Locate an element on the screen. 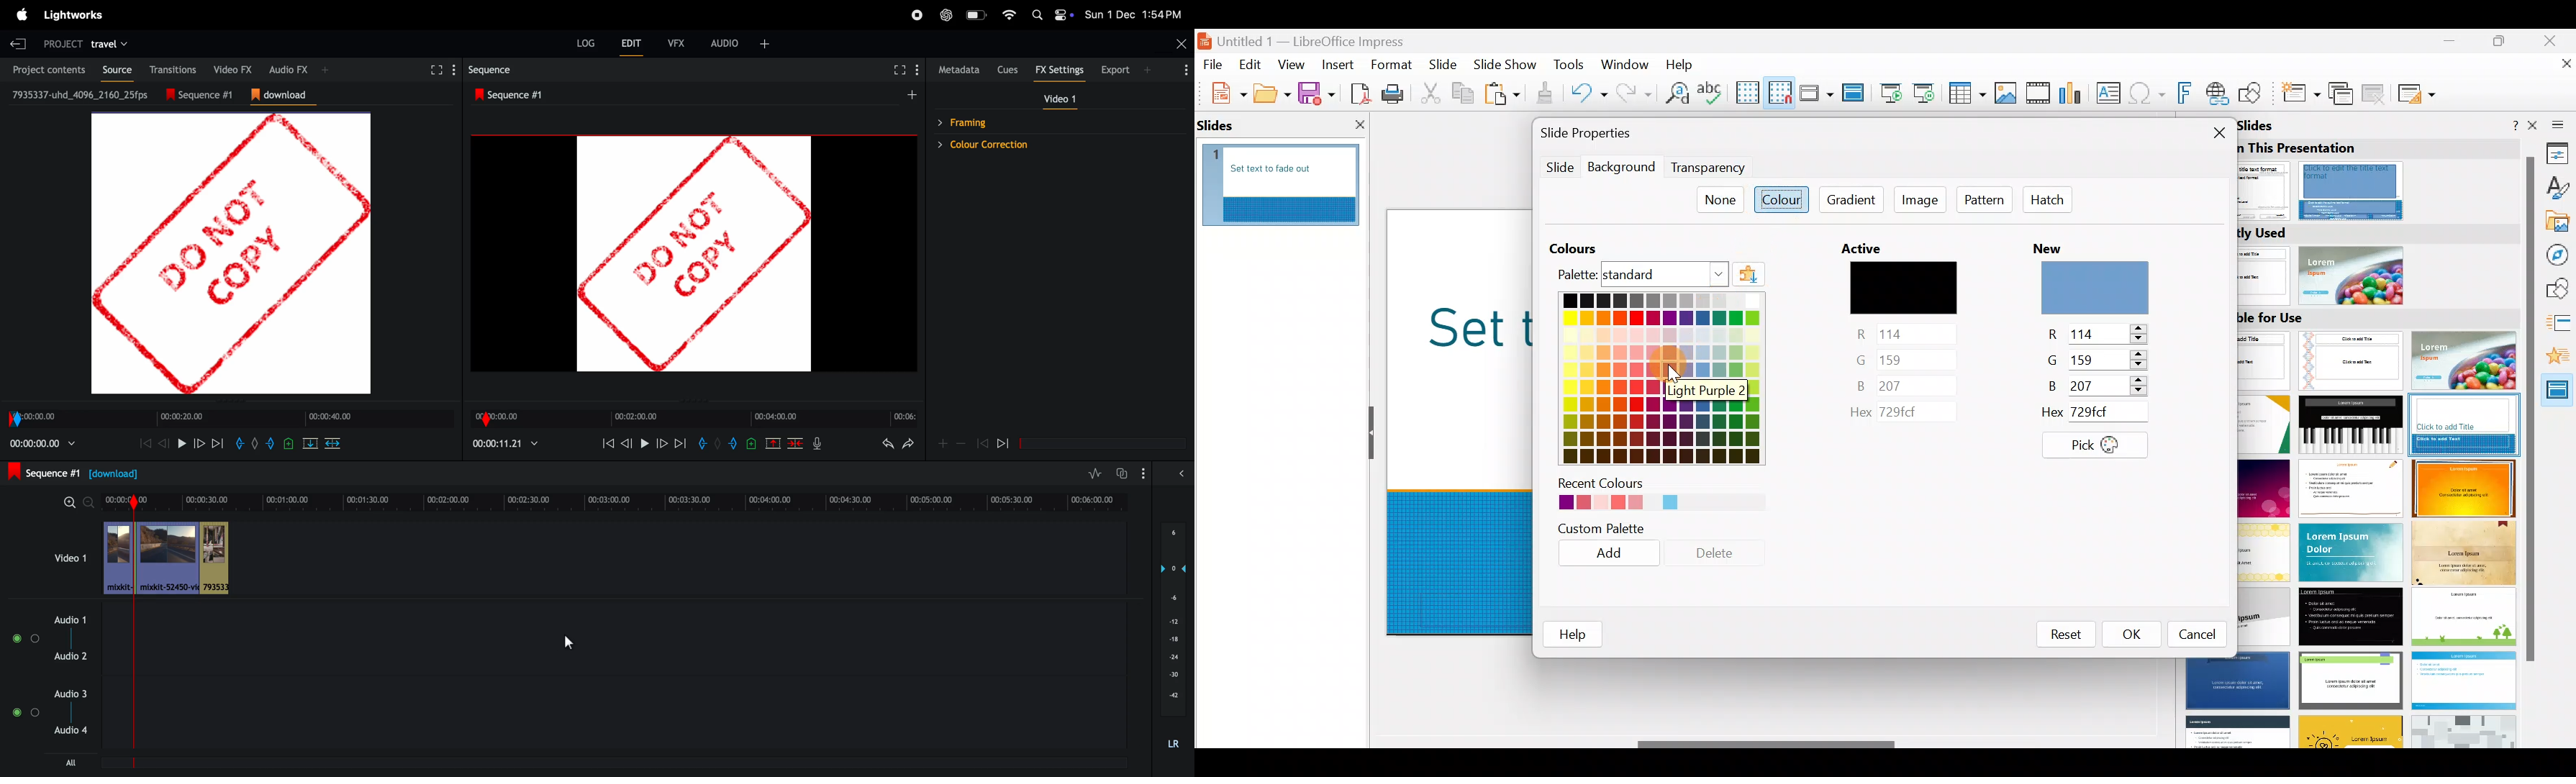 This screenshot has height=784, width=2576. travel is located at coordinates (109, 45).